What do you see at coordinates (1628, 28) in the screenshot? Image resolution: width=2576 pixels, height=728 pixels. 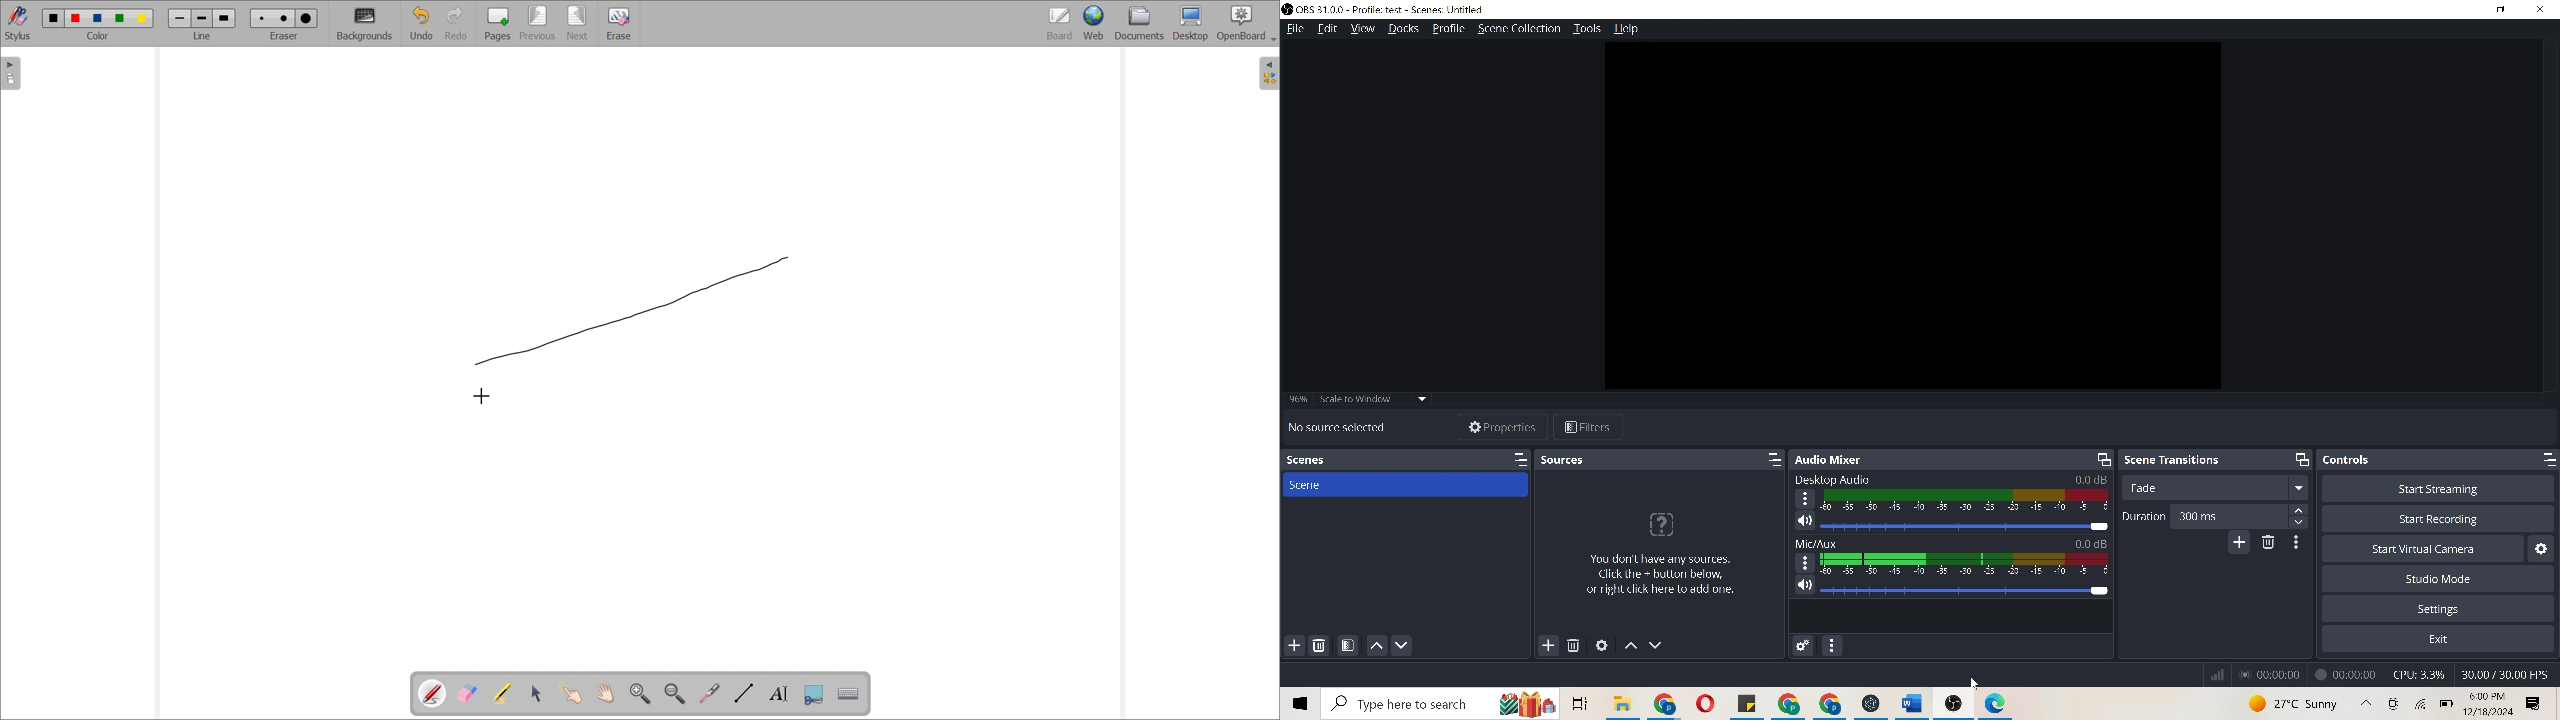 I see `help` at bounding box center [1628, 28].